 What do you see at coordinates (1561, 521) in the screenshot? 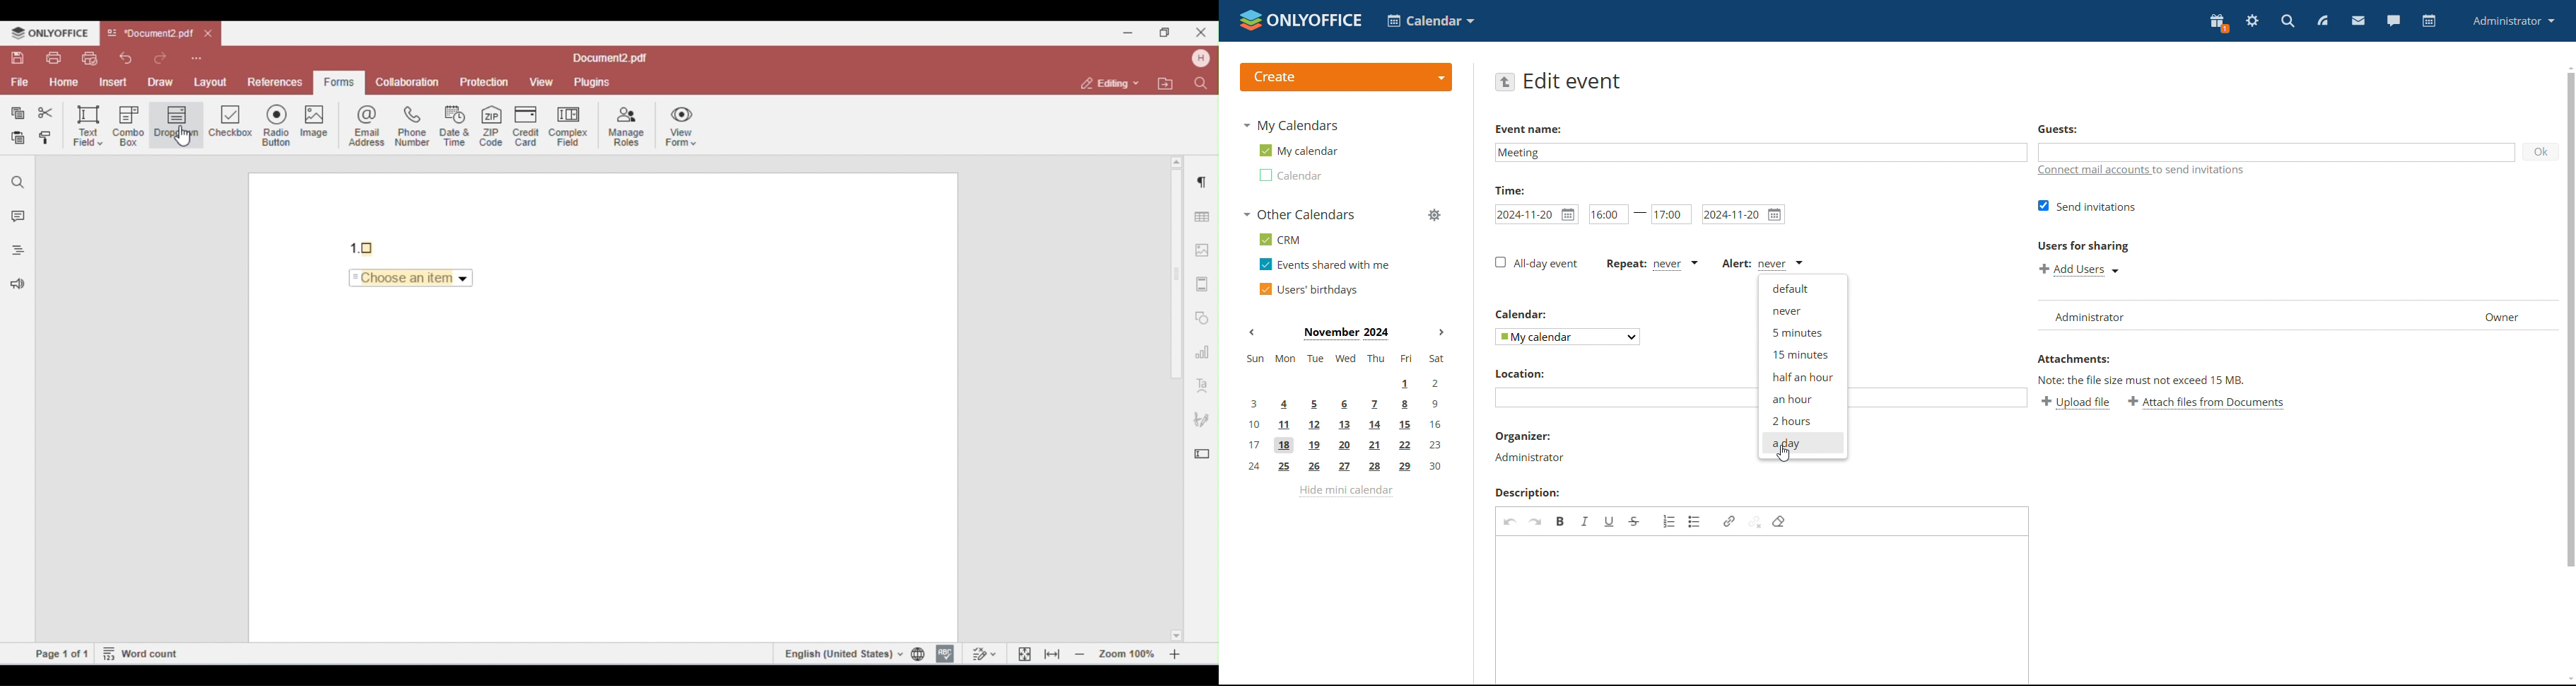
I see `bold` at bounding box center [1561, 521].